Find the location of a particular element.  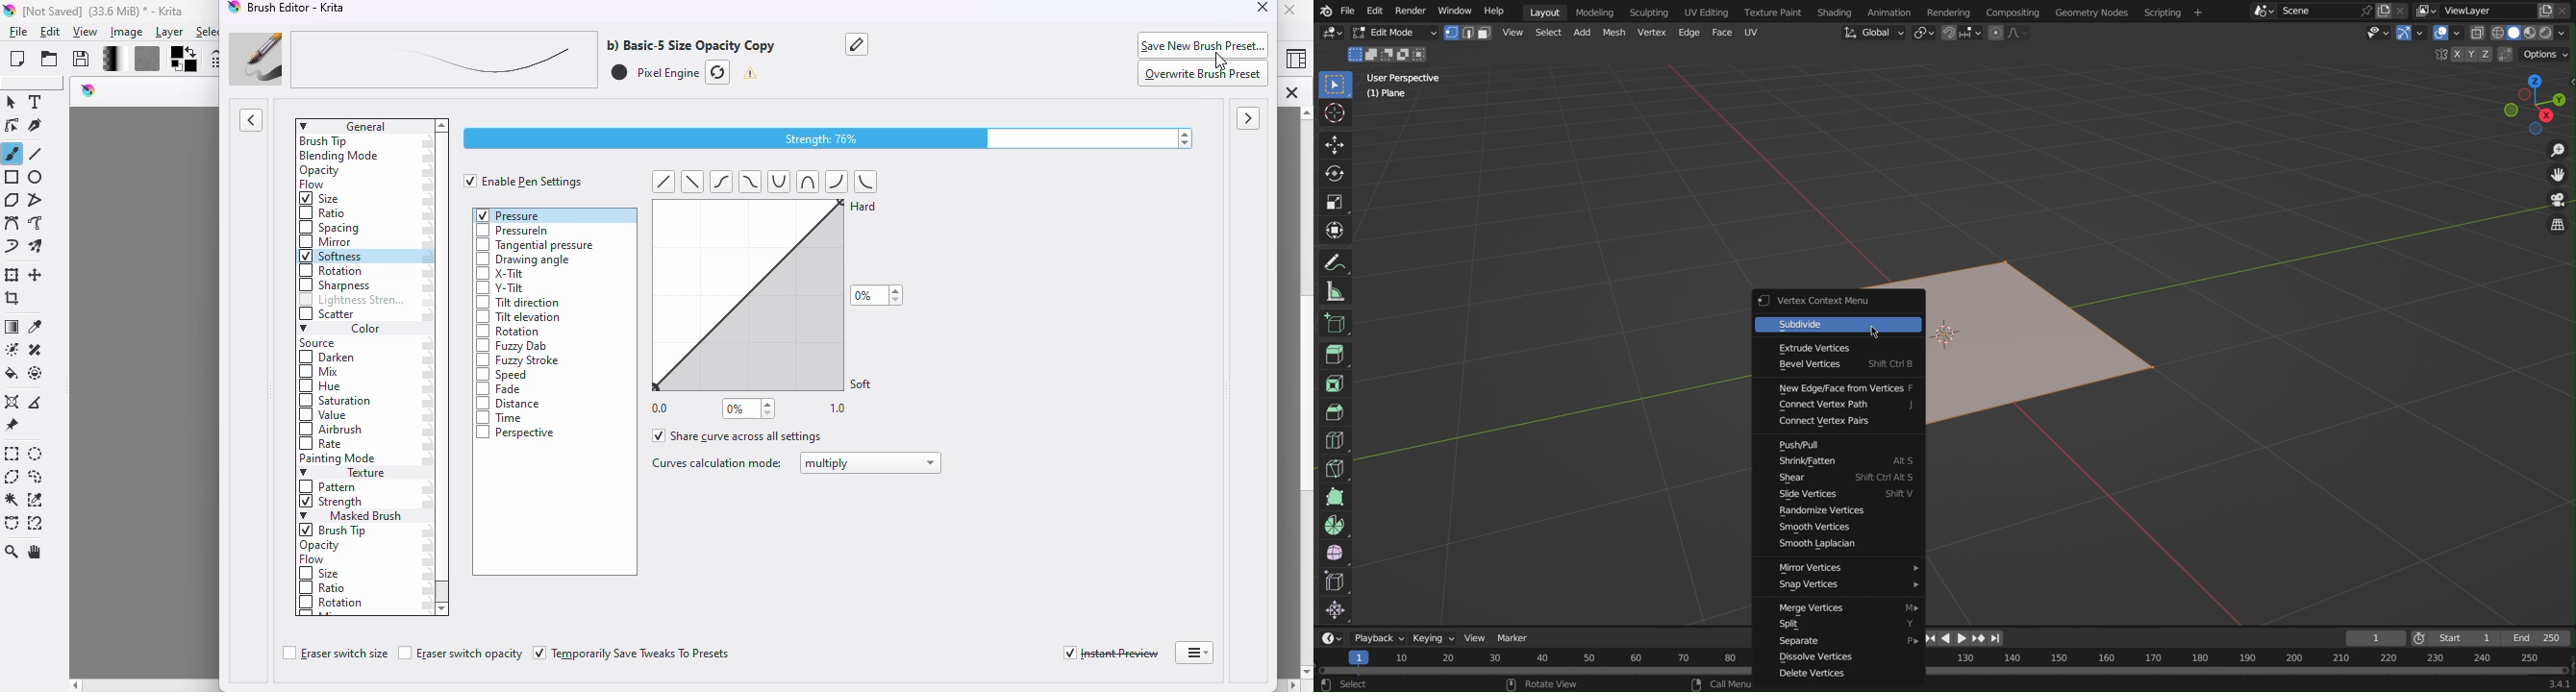

Select Box is located at coordinates (1335, 86).